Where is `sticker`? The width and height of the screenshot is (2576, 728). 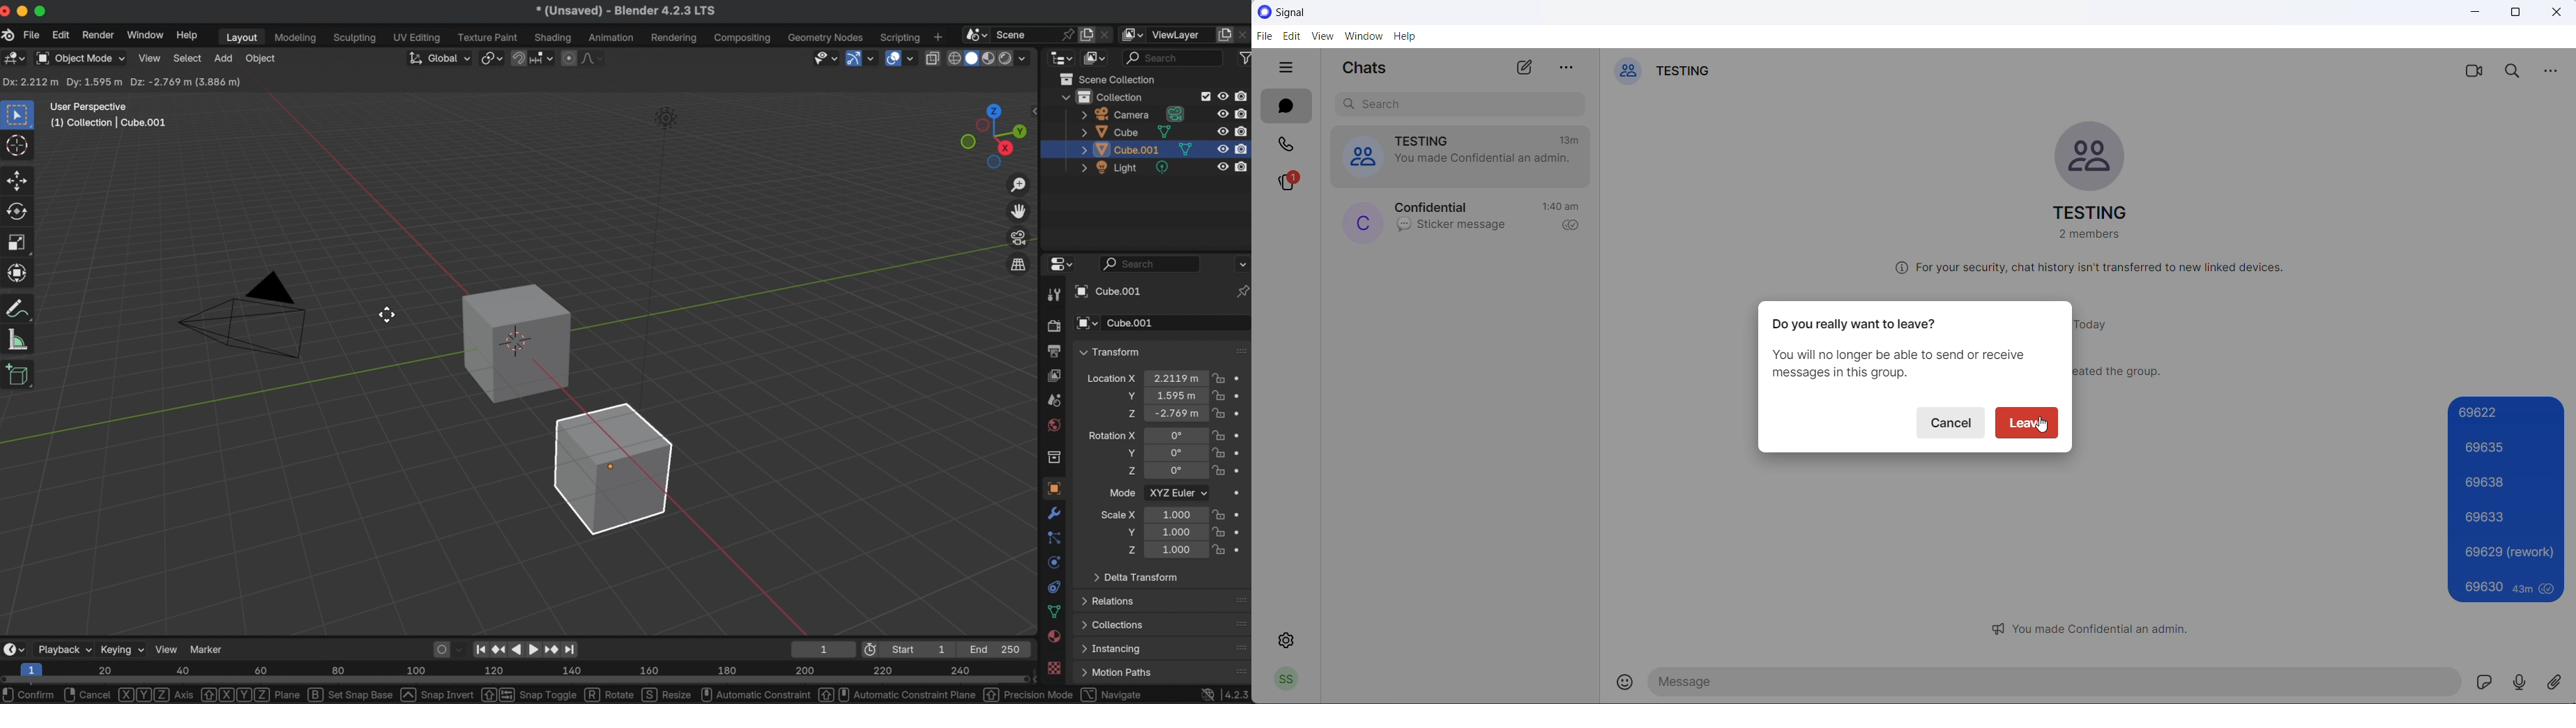 sticker is located at coordinates (2486, 682).